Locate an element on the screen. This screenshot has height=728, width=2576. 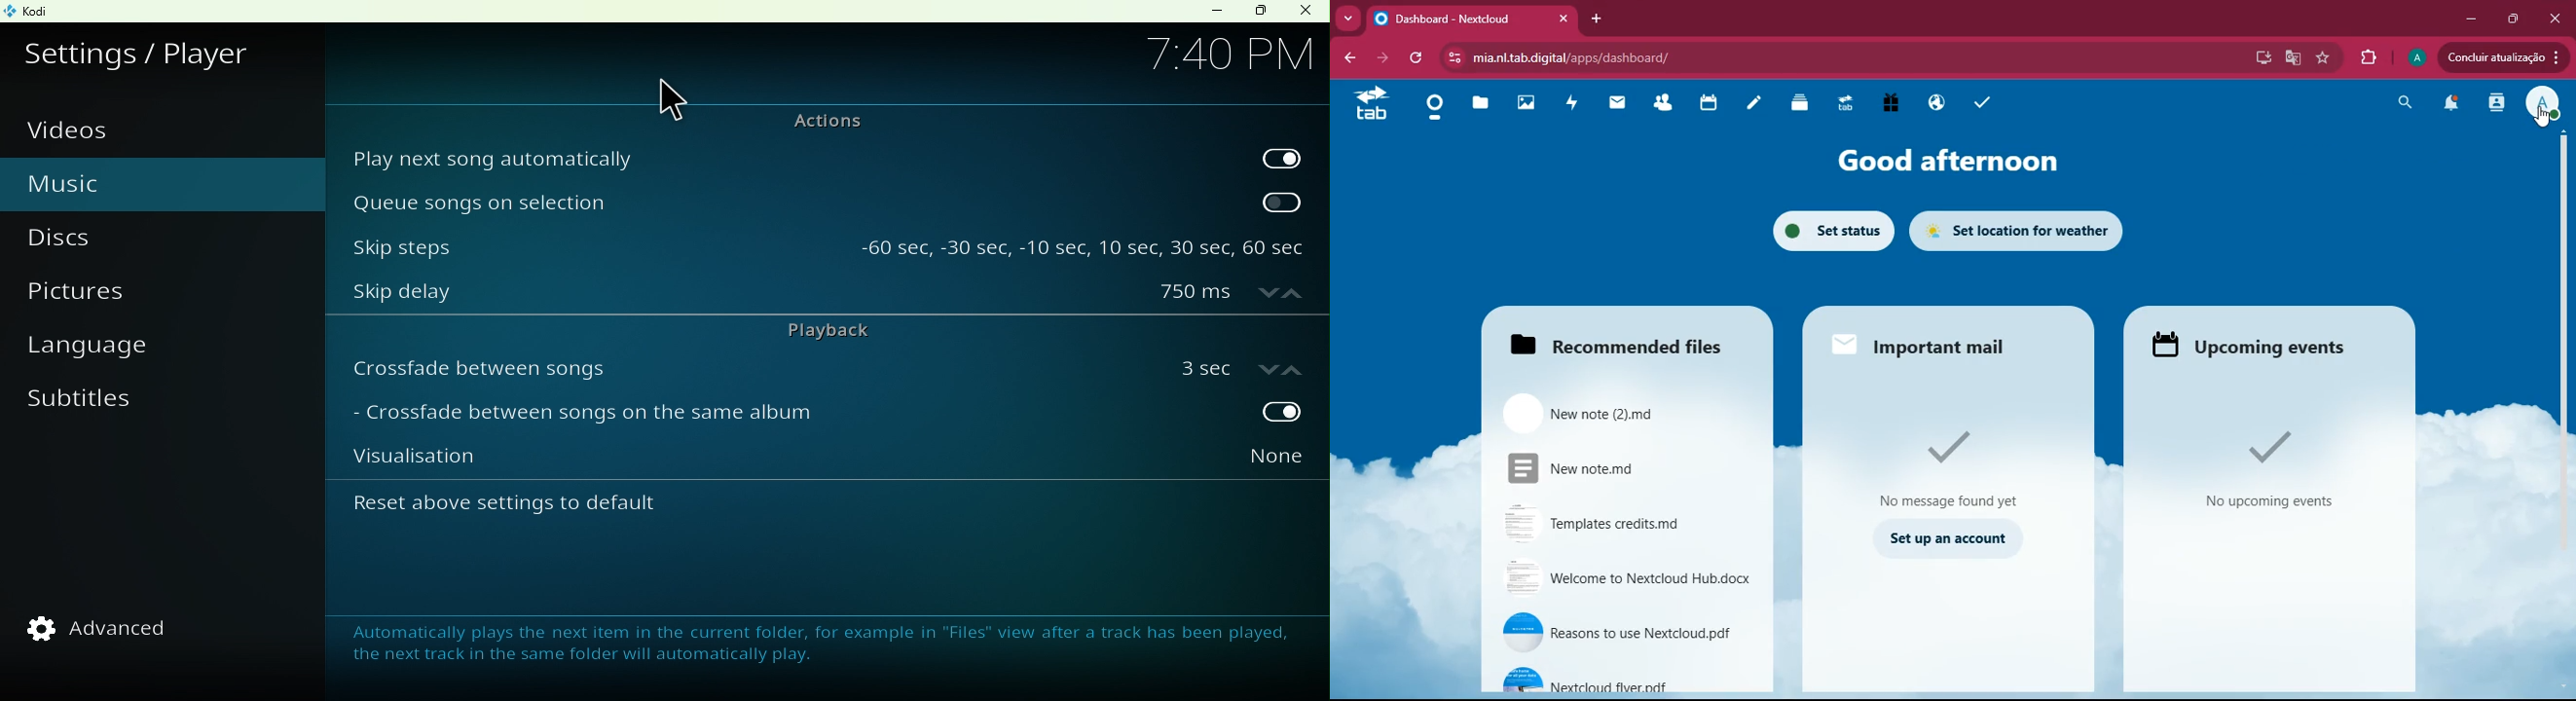
good afternoon is located at coordinates (1945, 161).